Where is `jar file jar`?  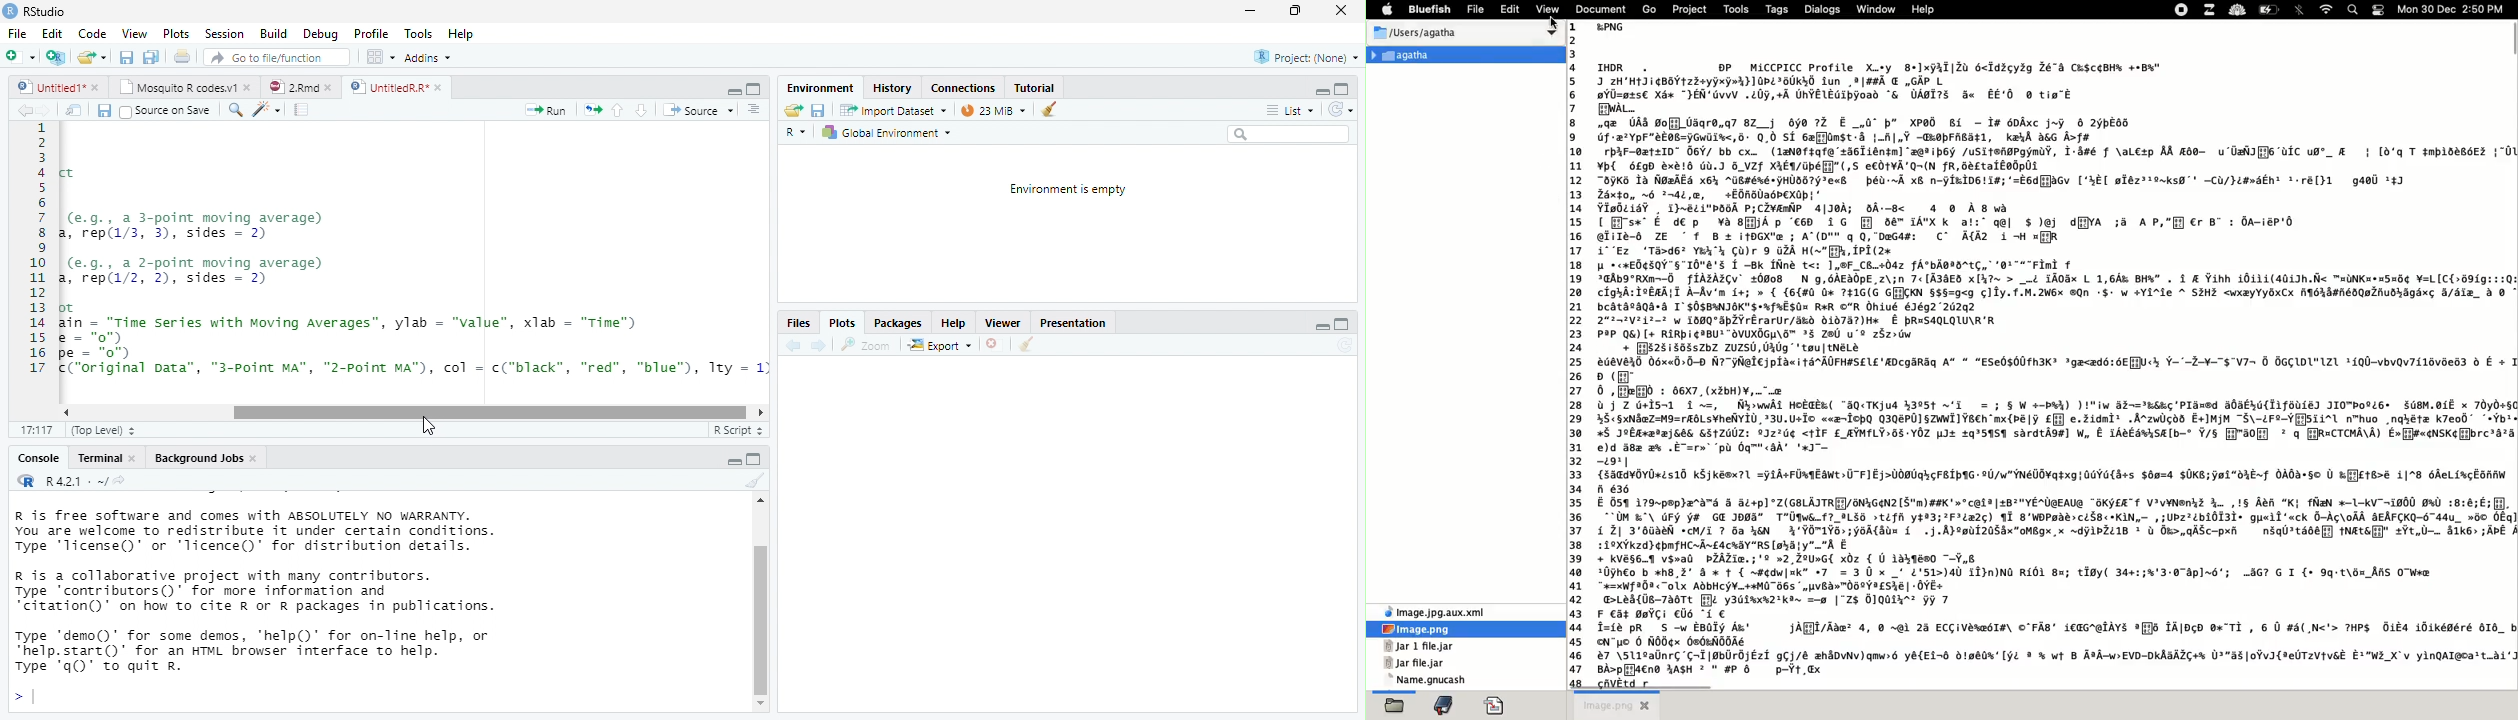 jar file jar is located at coordinates (1419, 662).